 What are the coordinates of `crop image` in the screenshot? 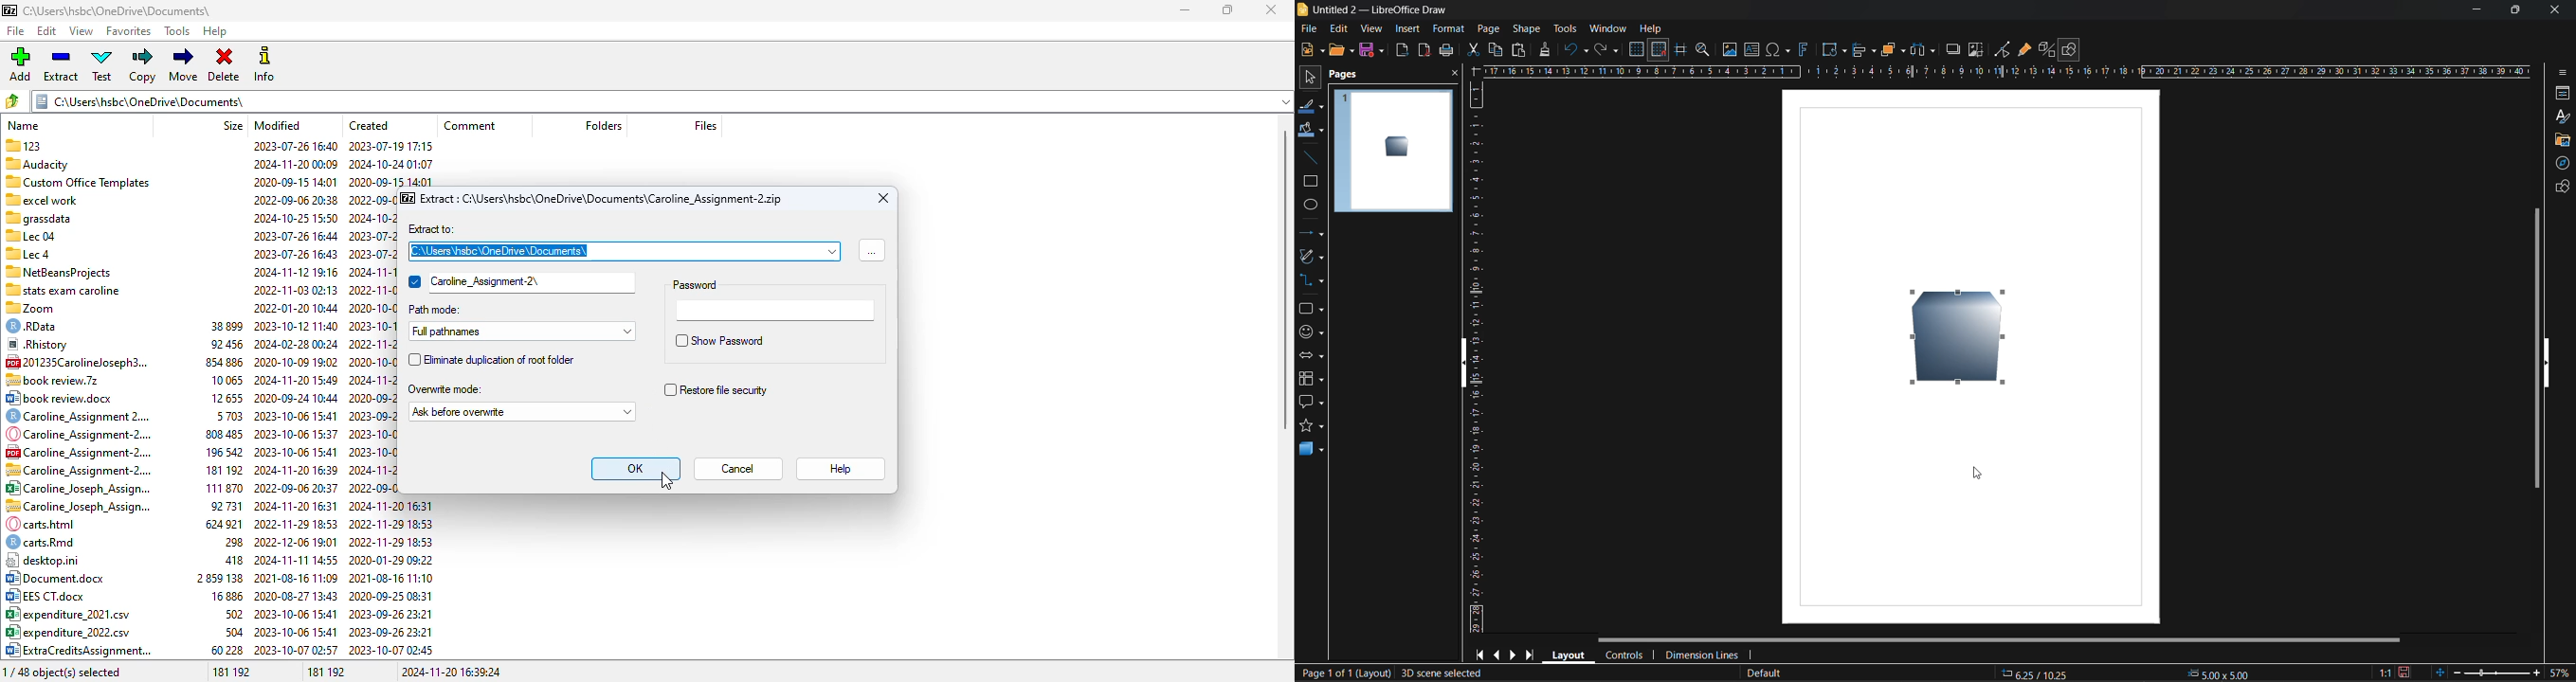 It's located at (1976, 51).